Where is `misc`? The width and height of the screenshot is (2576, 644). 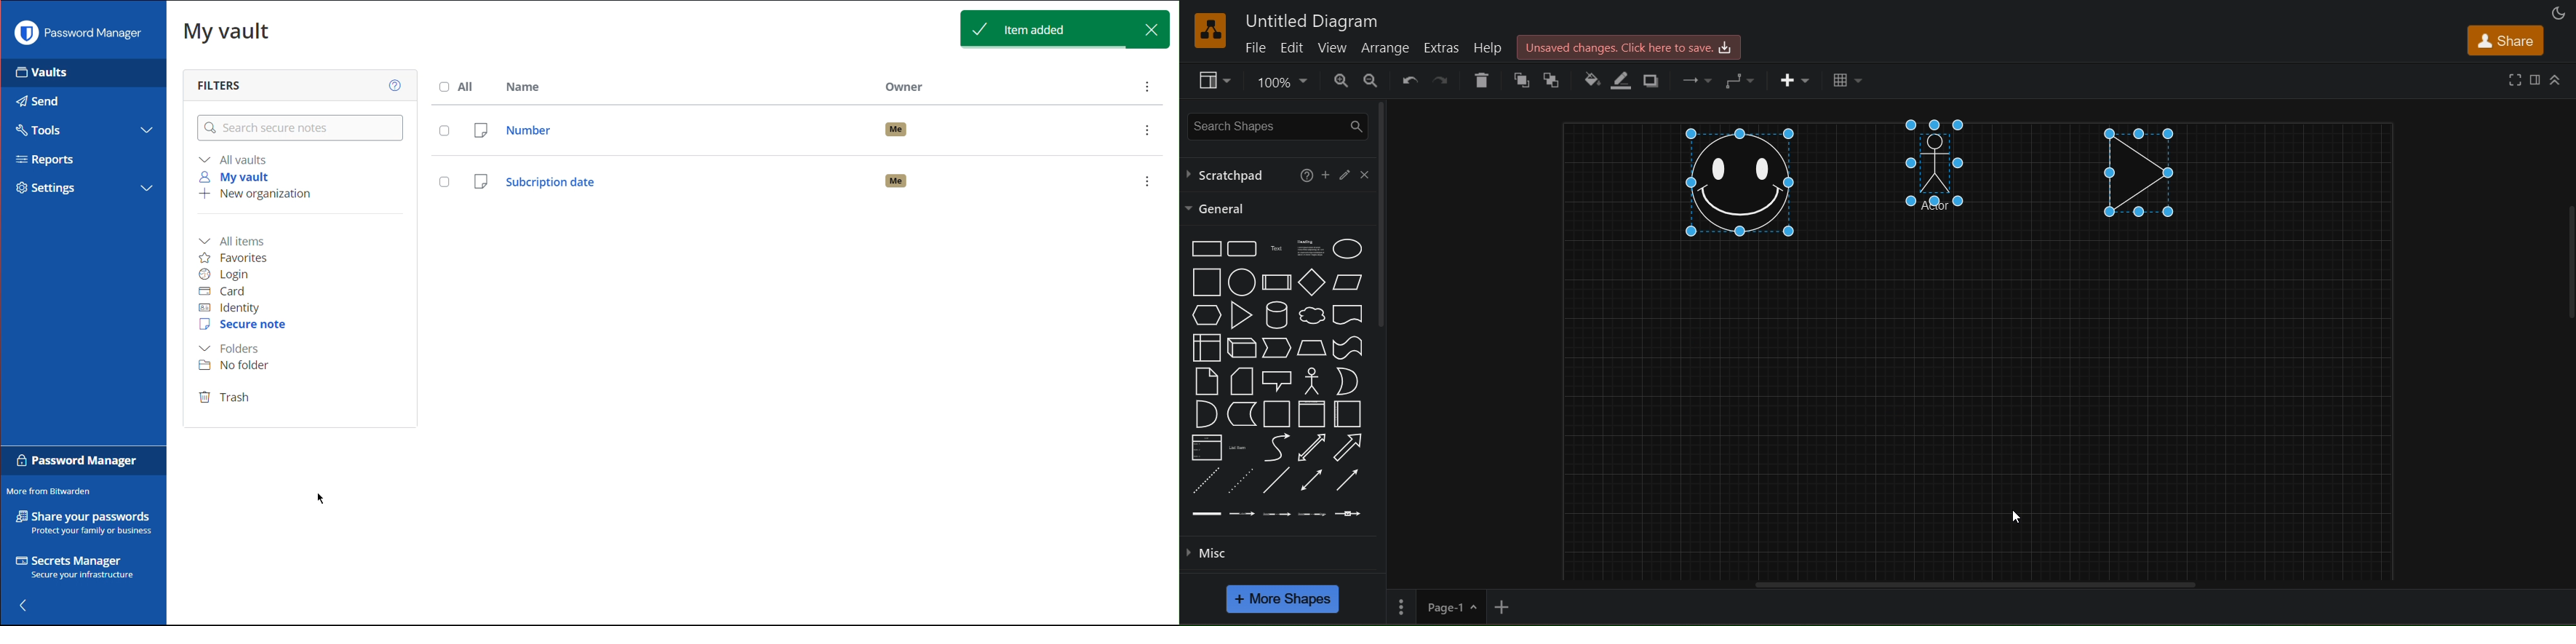 misc is located at coordinates (1211, 552).